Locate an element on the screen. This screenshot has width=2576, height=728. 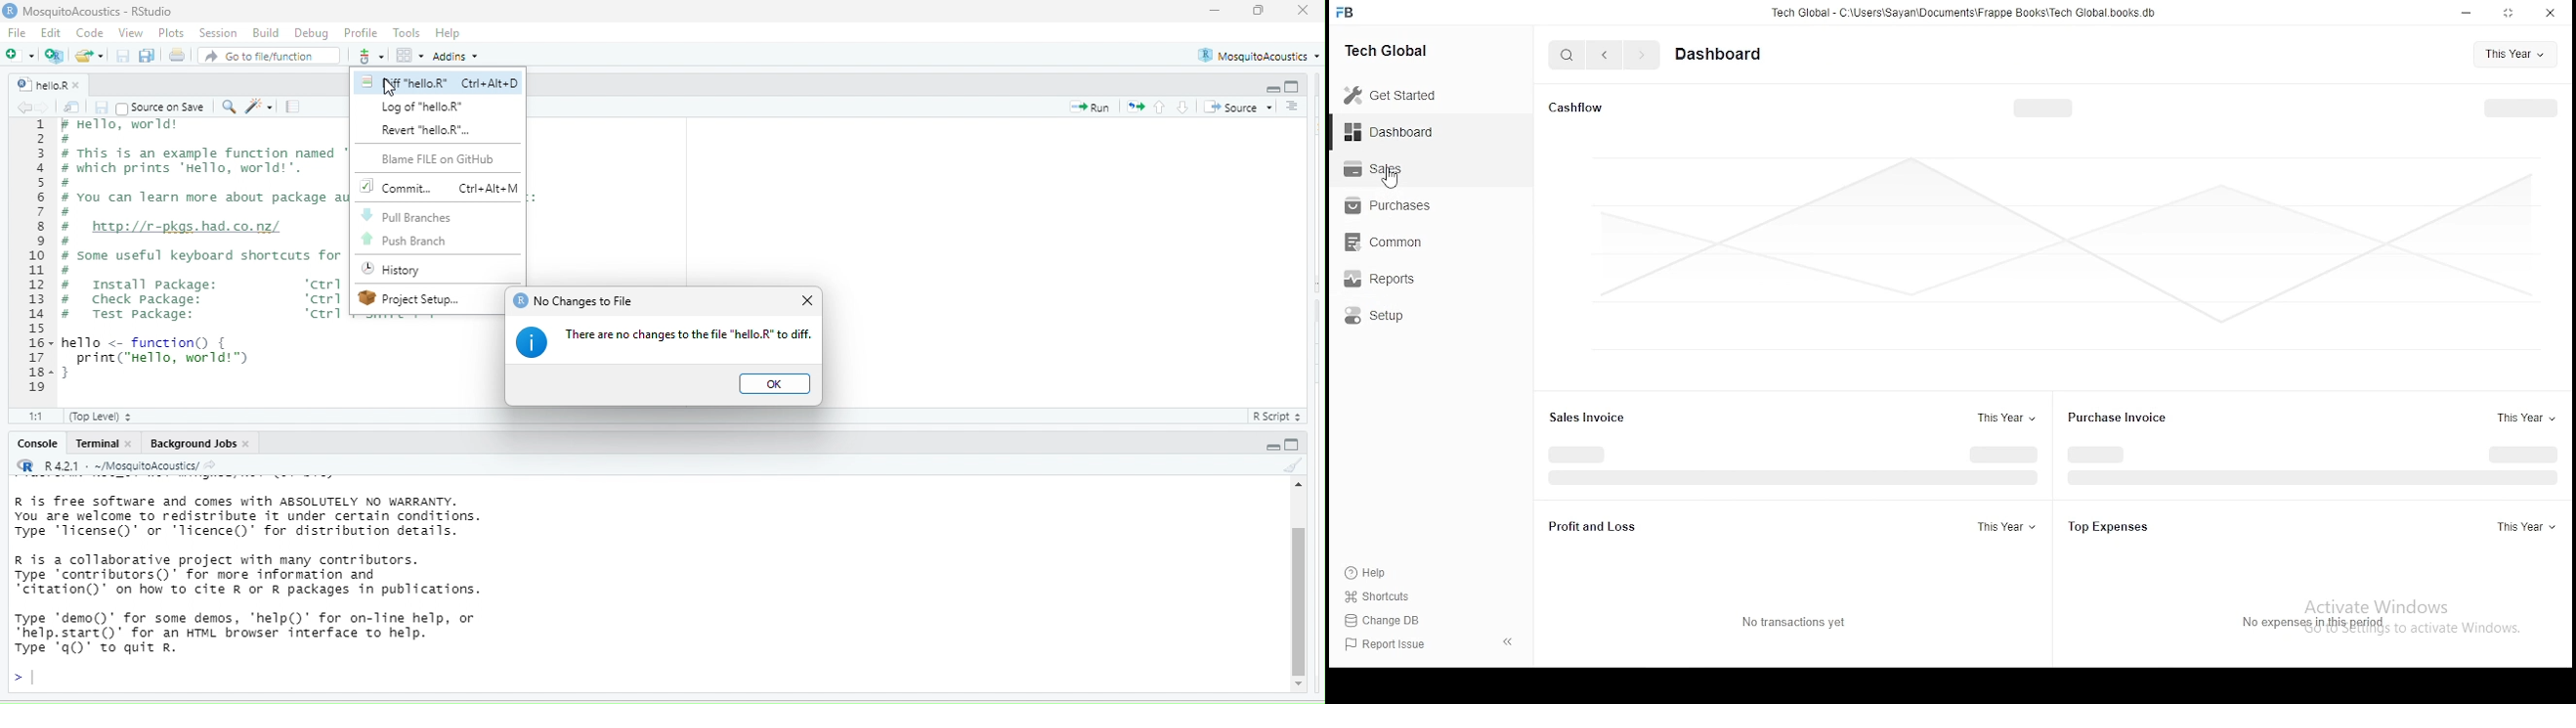
code tools is located at coordinates (261, 108).